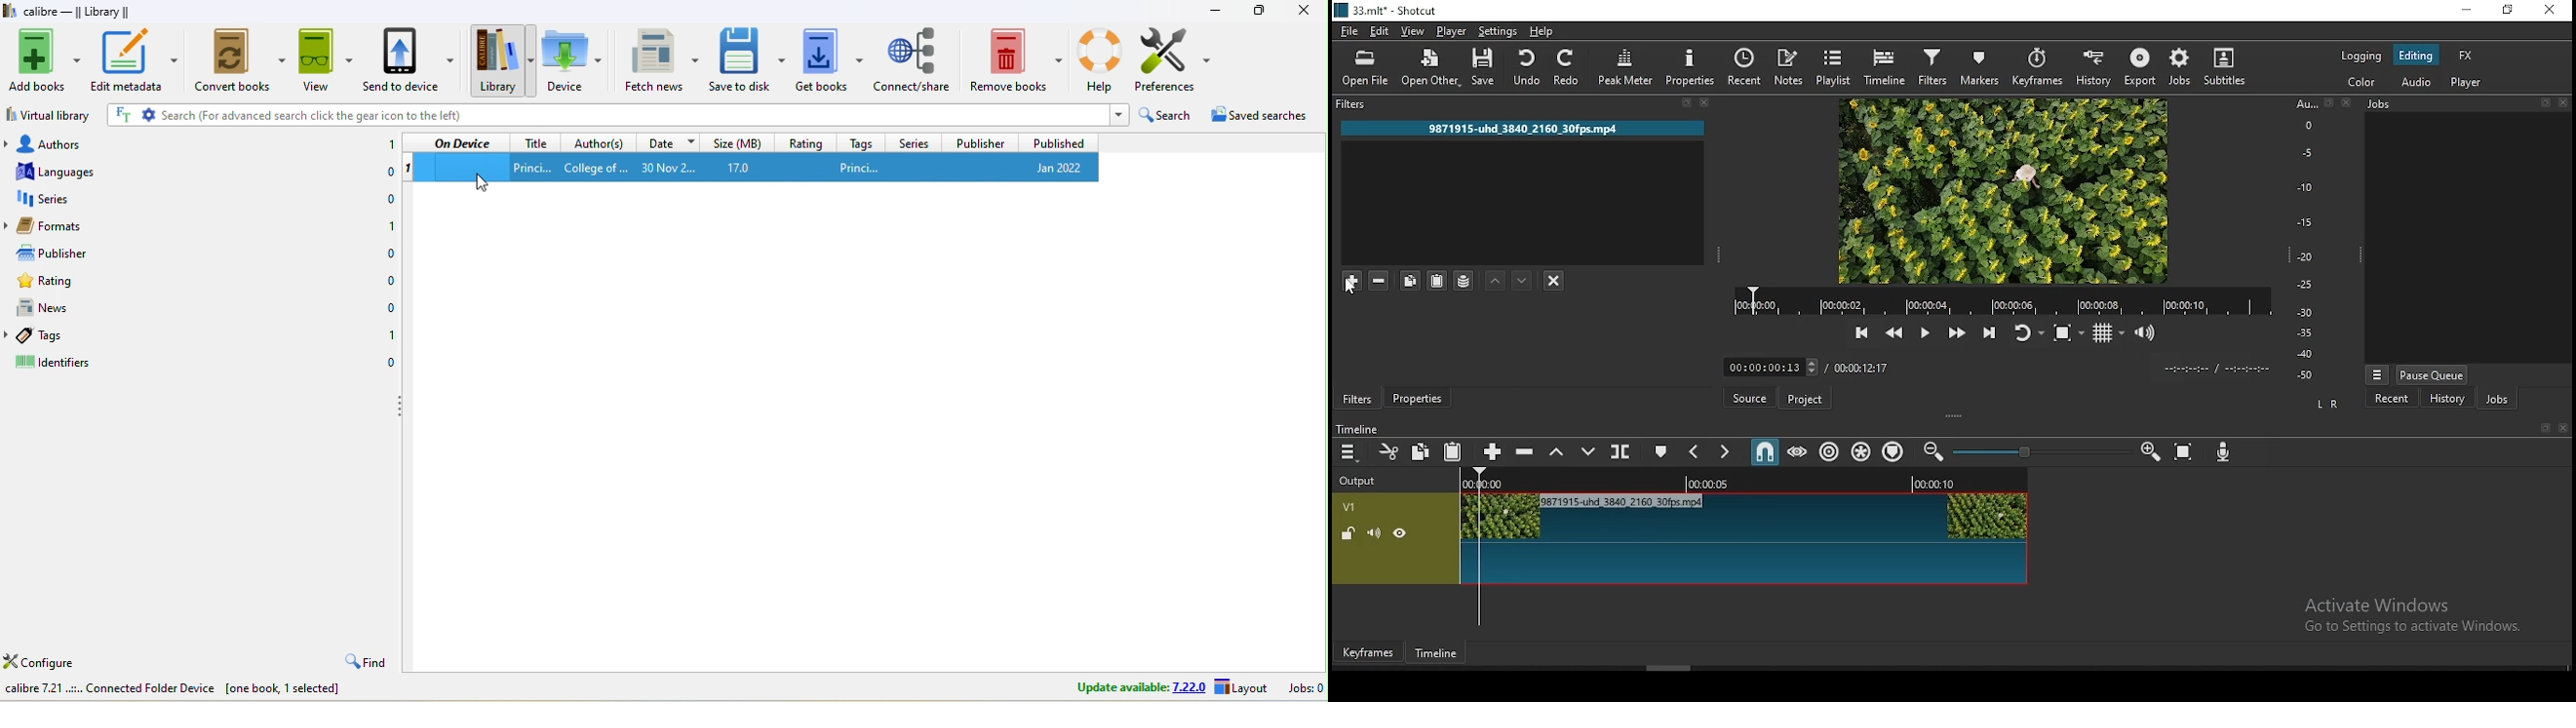 This screenshot has height=728, width=2576. I want to click on show the volume control, so click(2146, 333).